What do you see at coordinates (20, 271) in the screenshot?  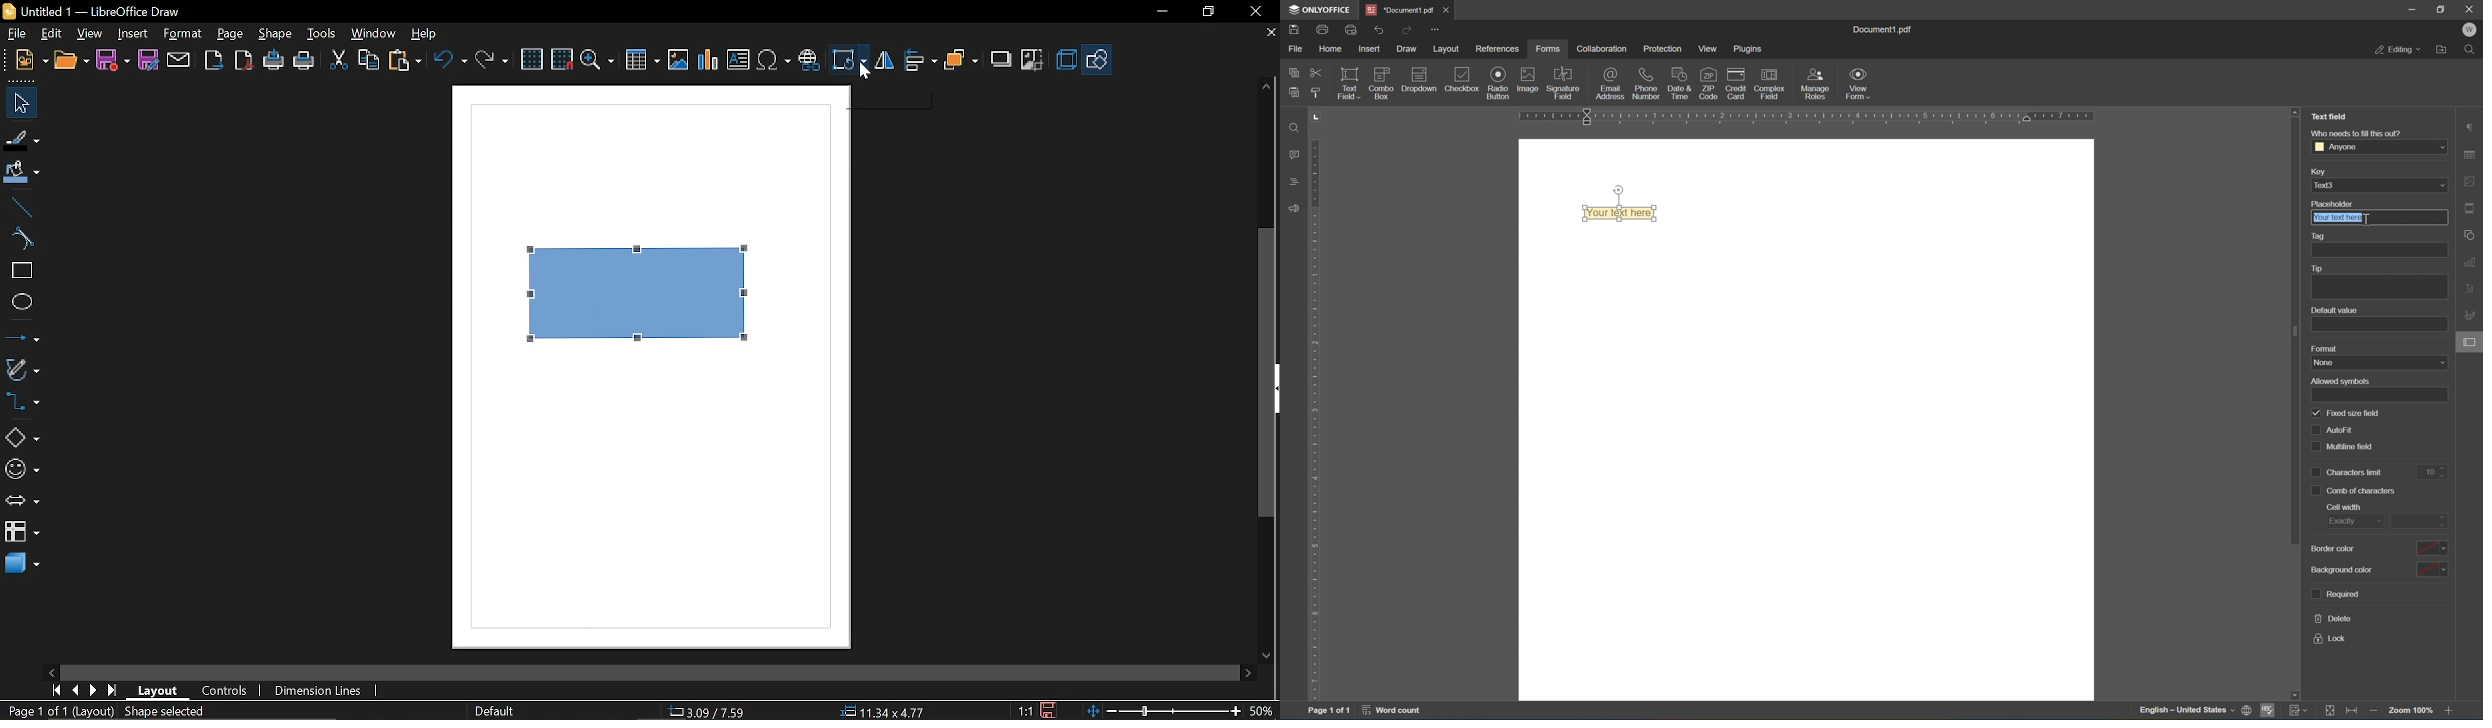 I see `rectangle` at bounding box center [20, 271].